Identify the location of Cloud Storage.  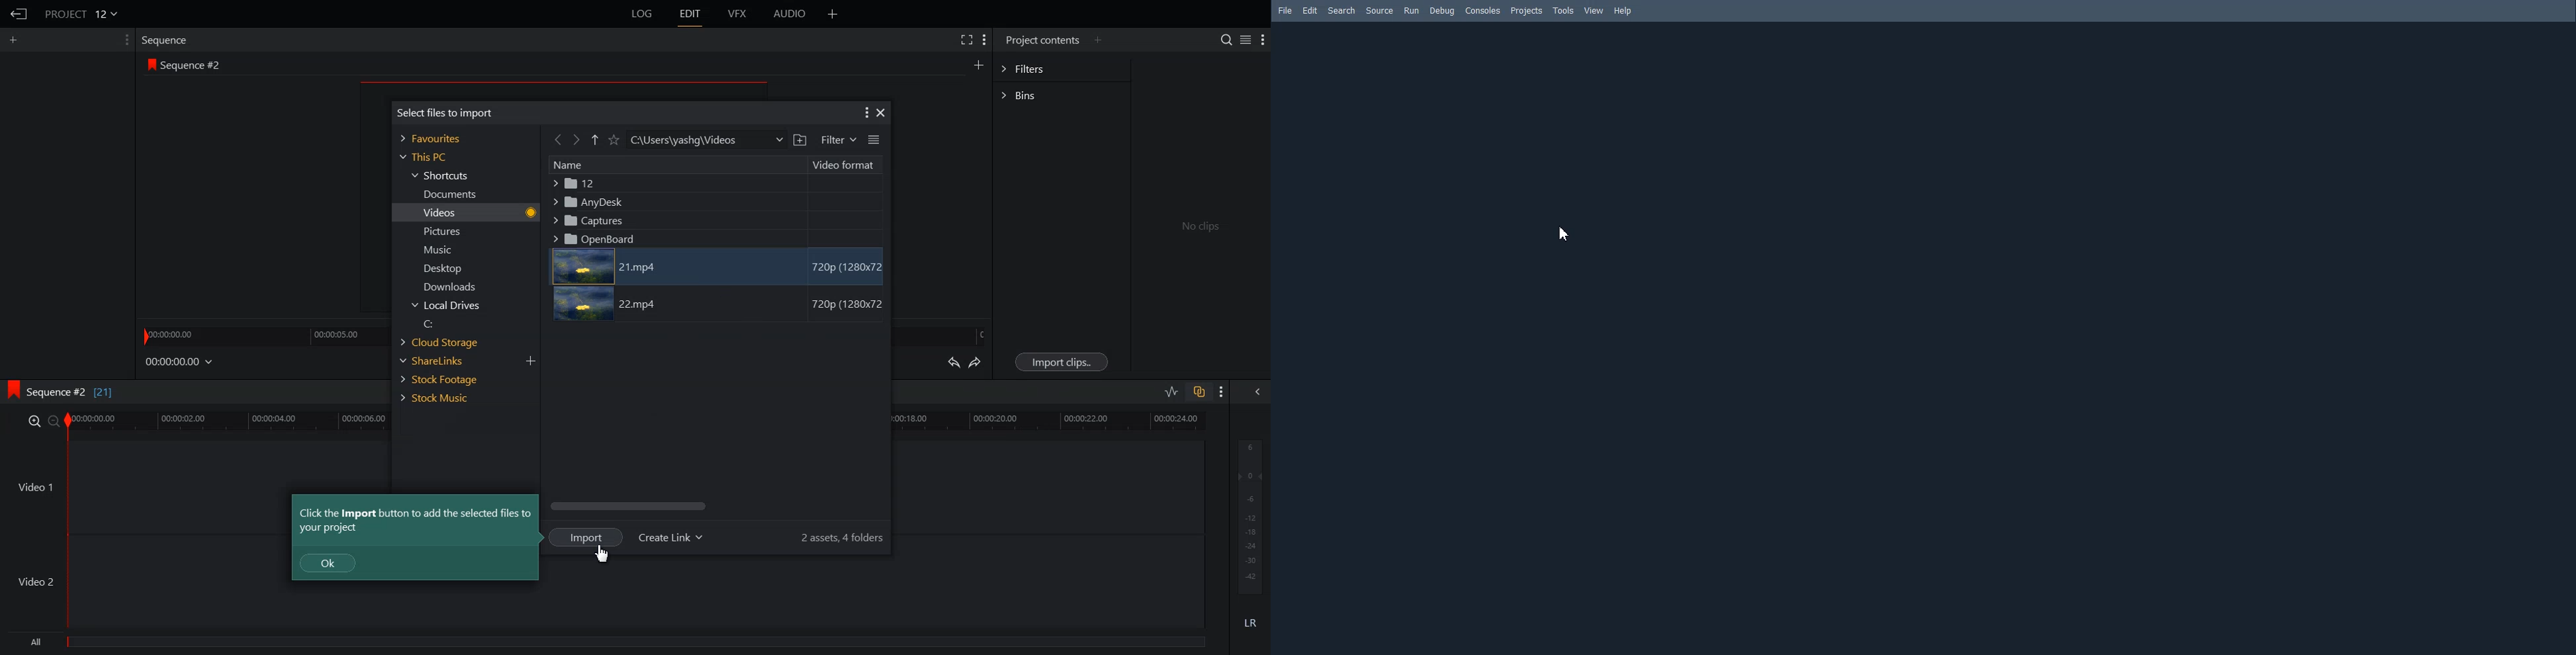
(446, 342).